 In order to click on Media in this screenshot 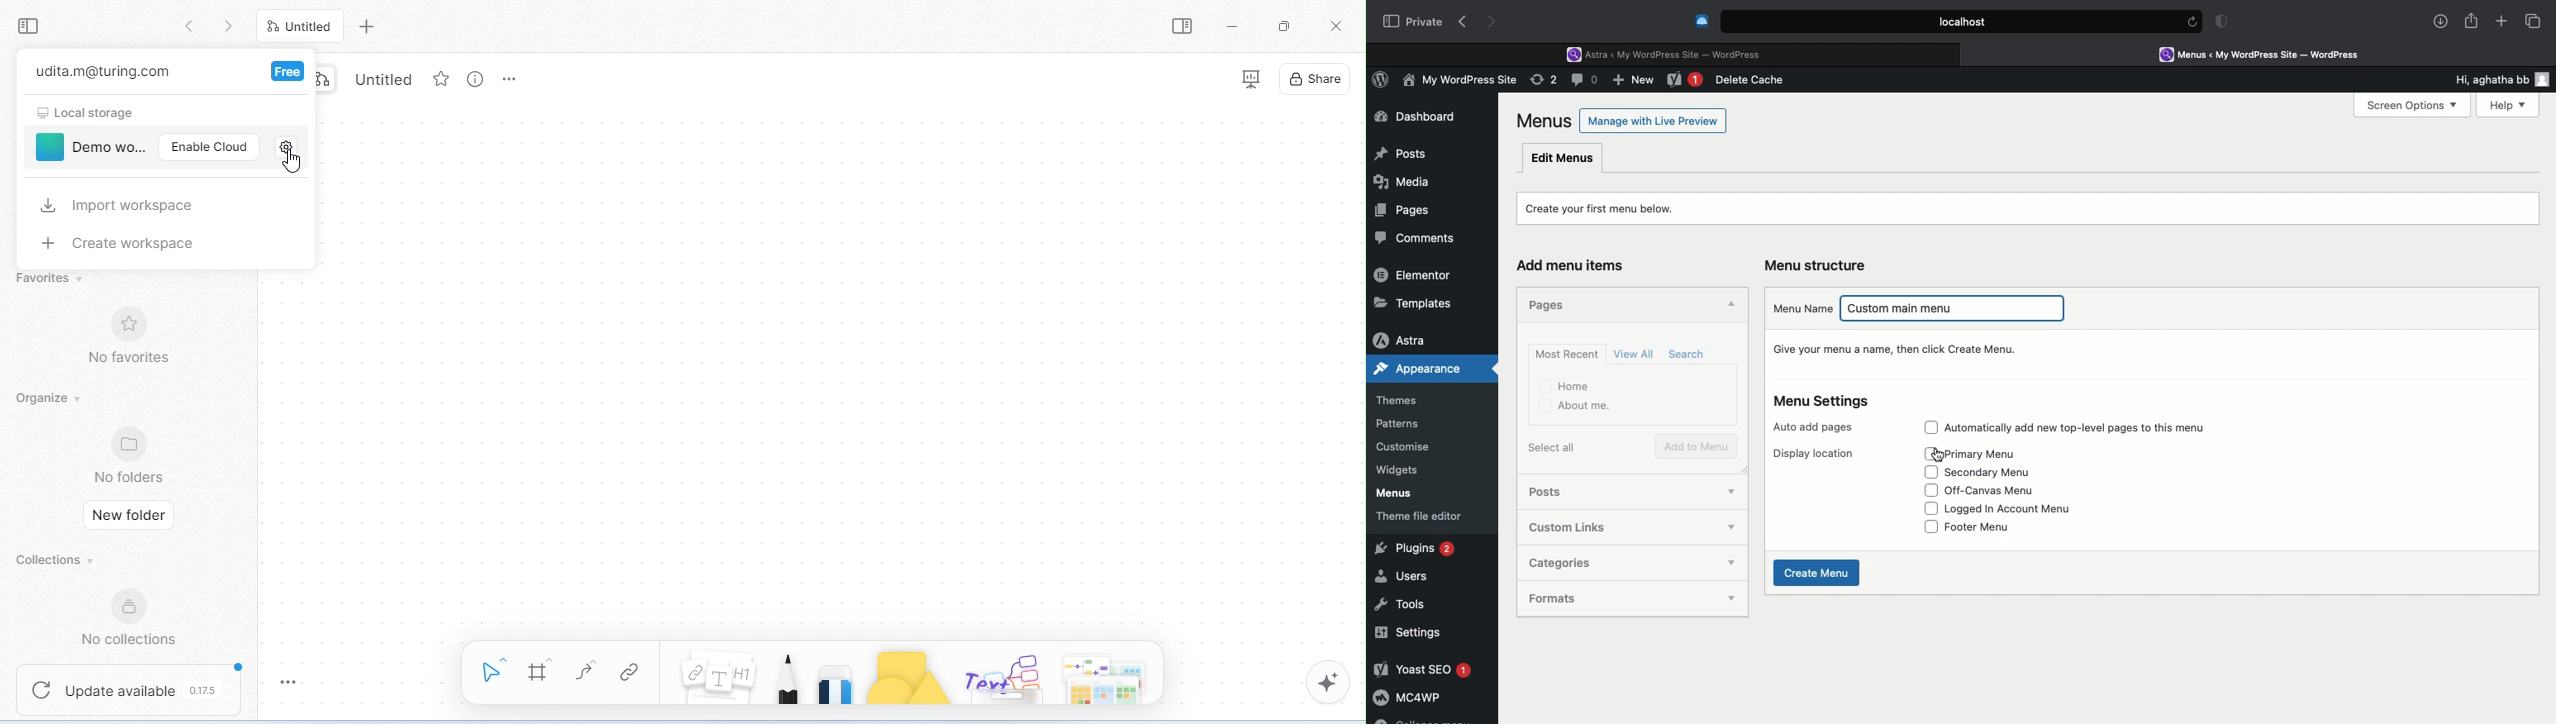, I will do `click(1404, 179)`.